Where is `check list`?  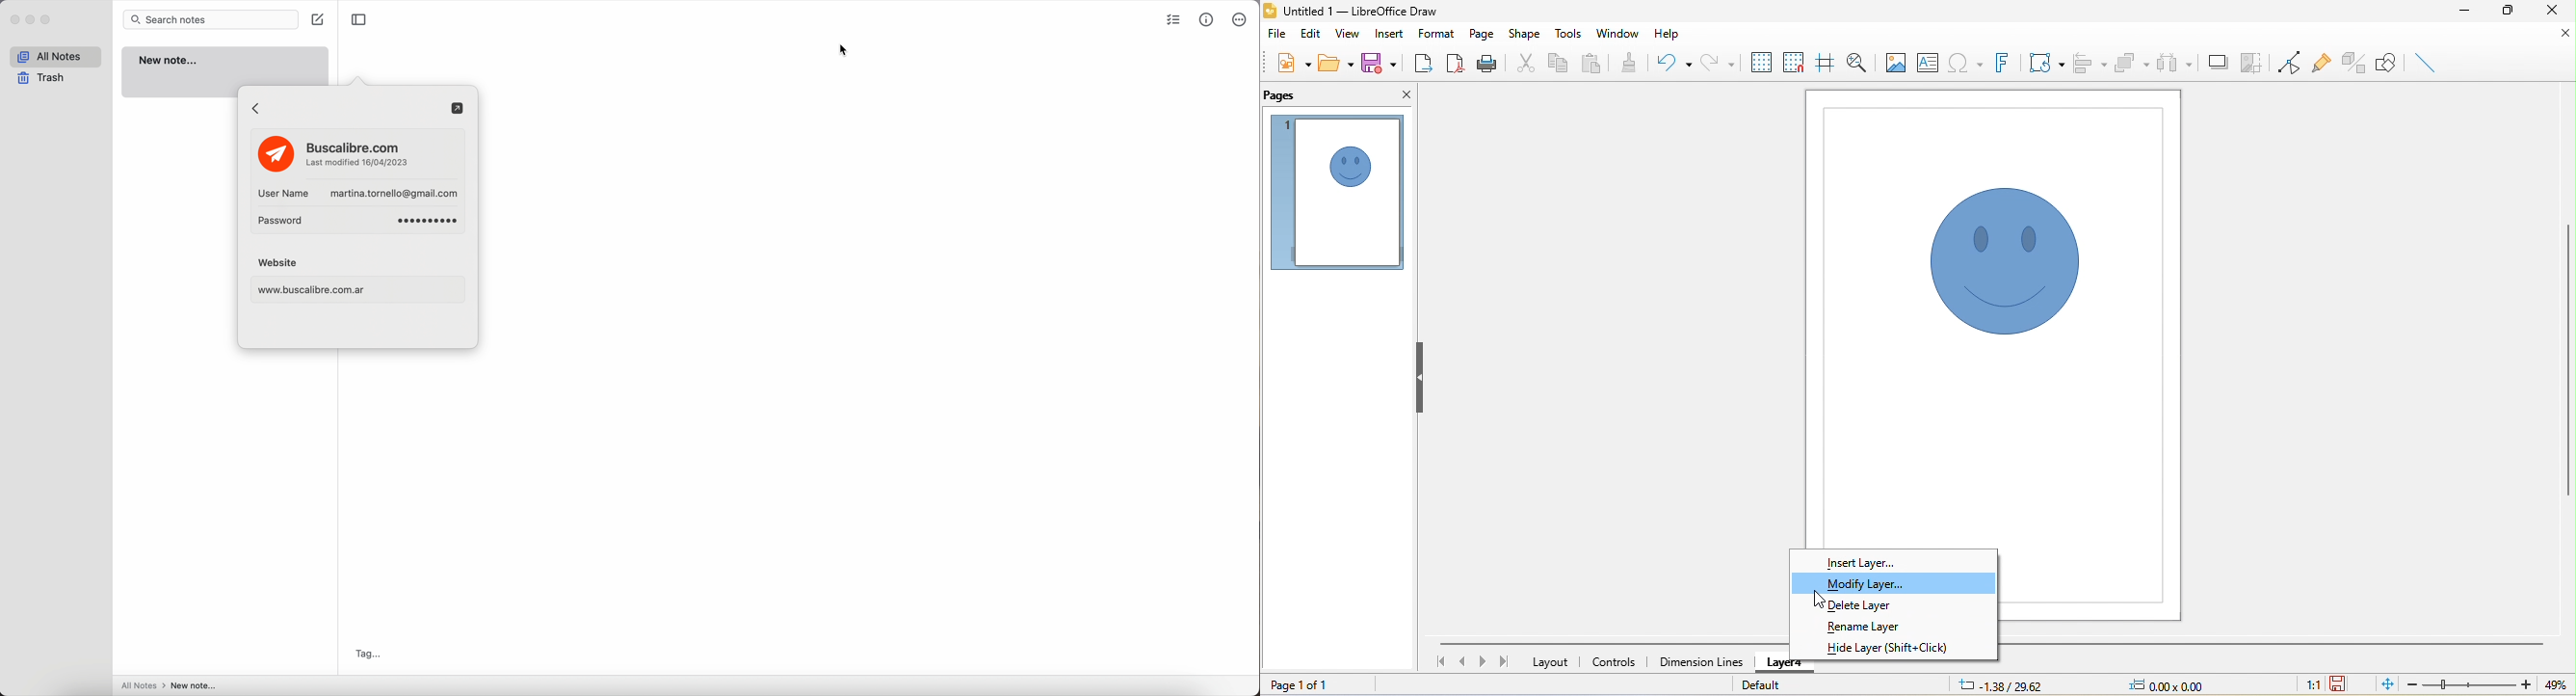
check list is located at coordinates (1173, 21).